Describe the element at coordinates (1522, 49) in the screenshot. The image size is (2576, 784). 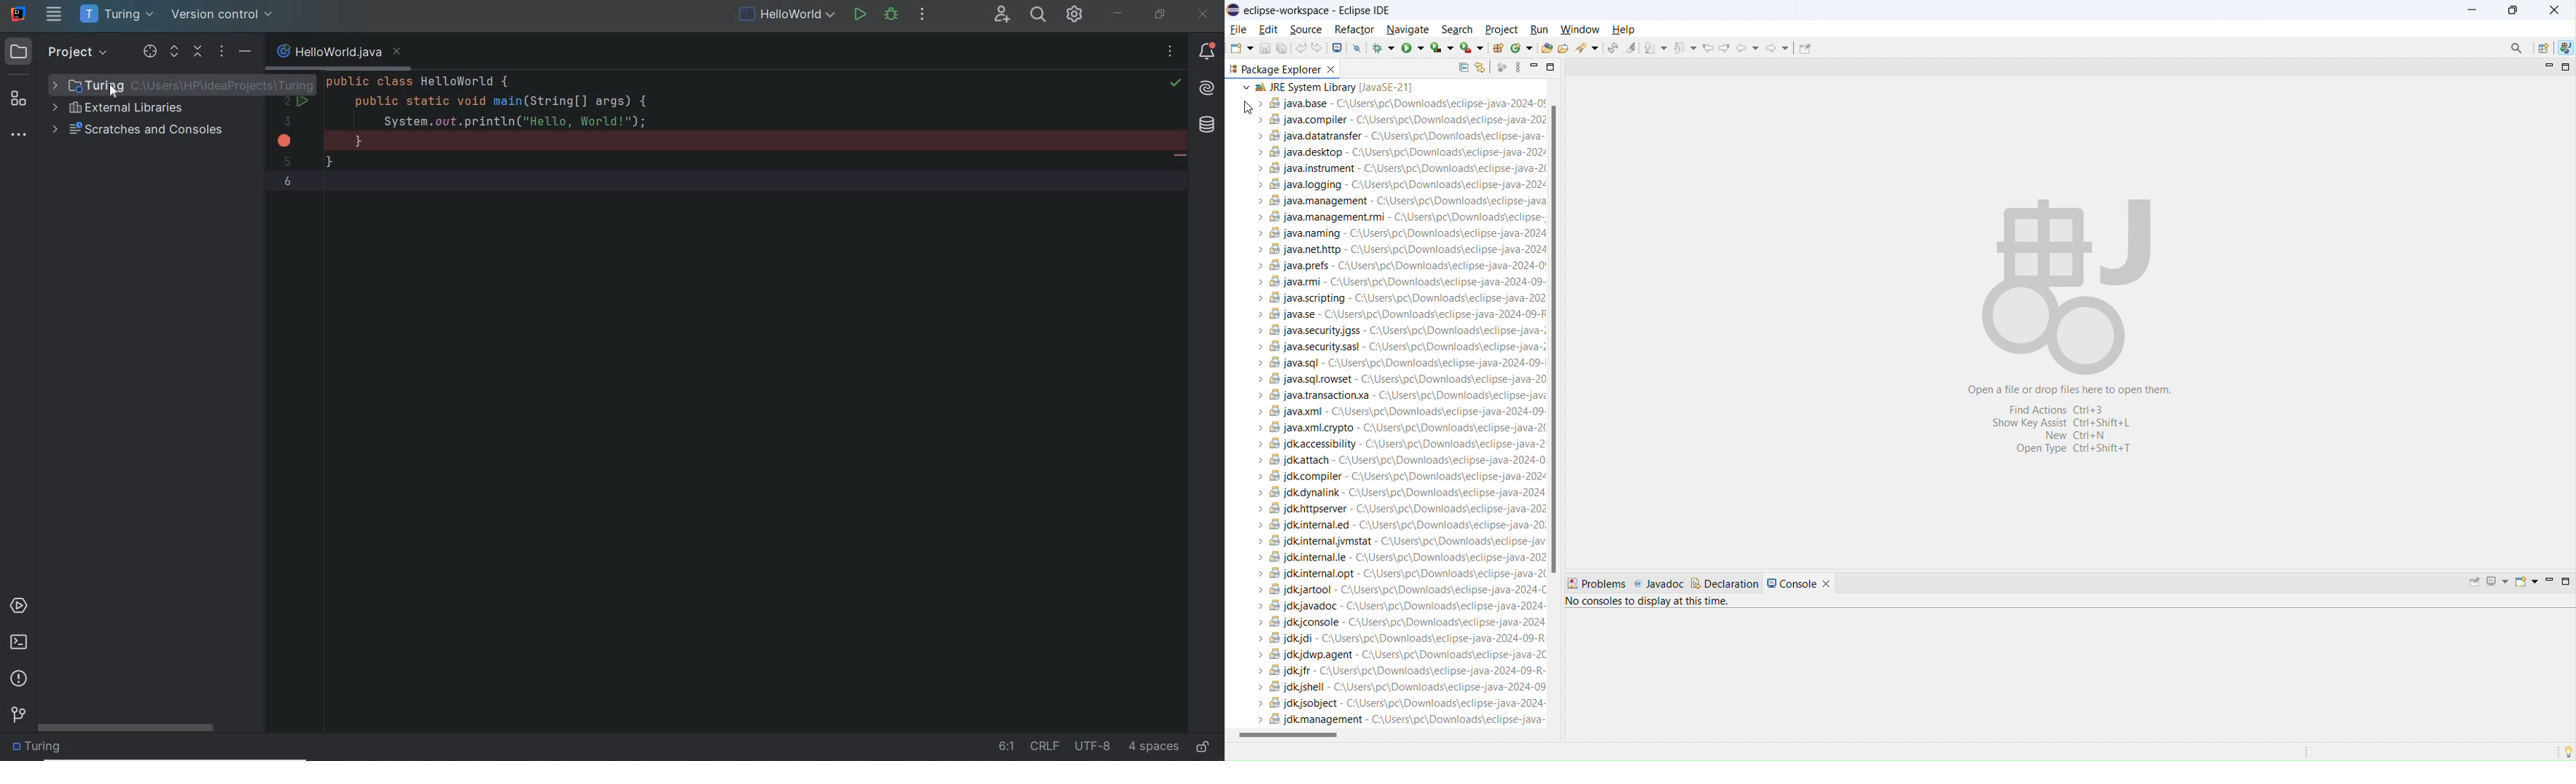
I see `New java class` at that location.